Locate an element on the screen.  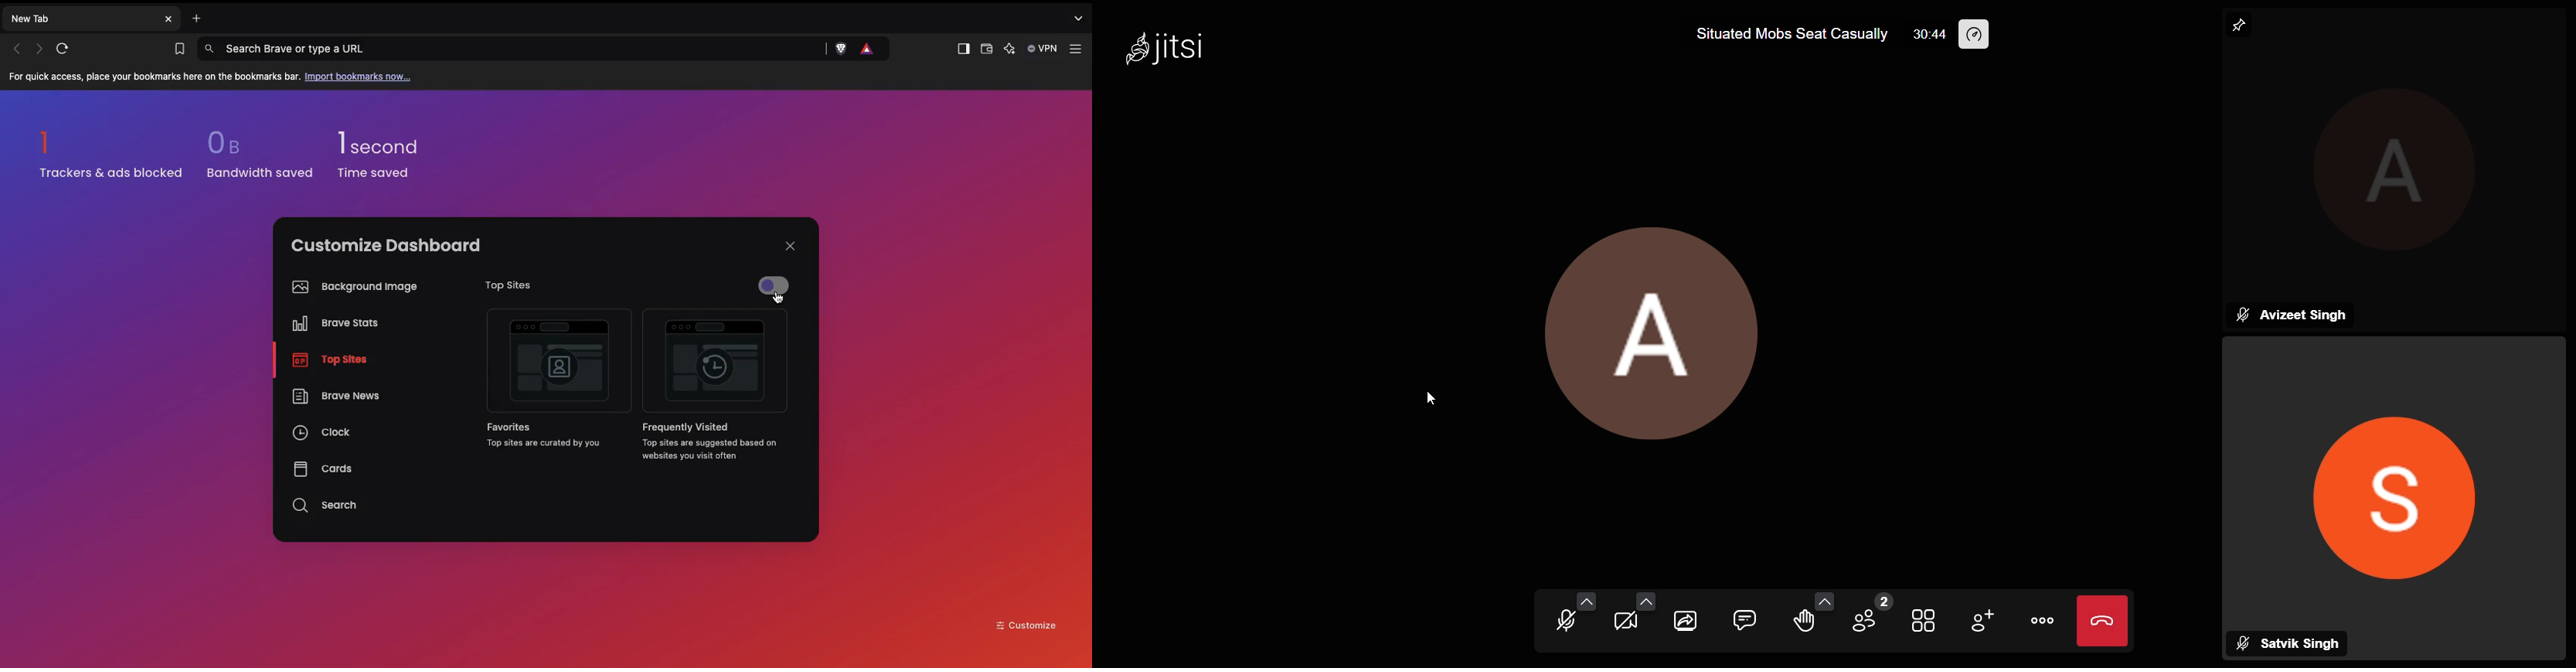
Favorites is located at coordinates (558, 364).